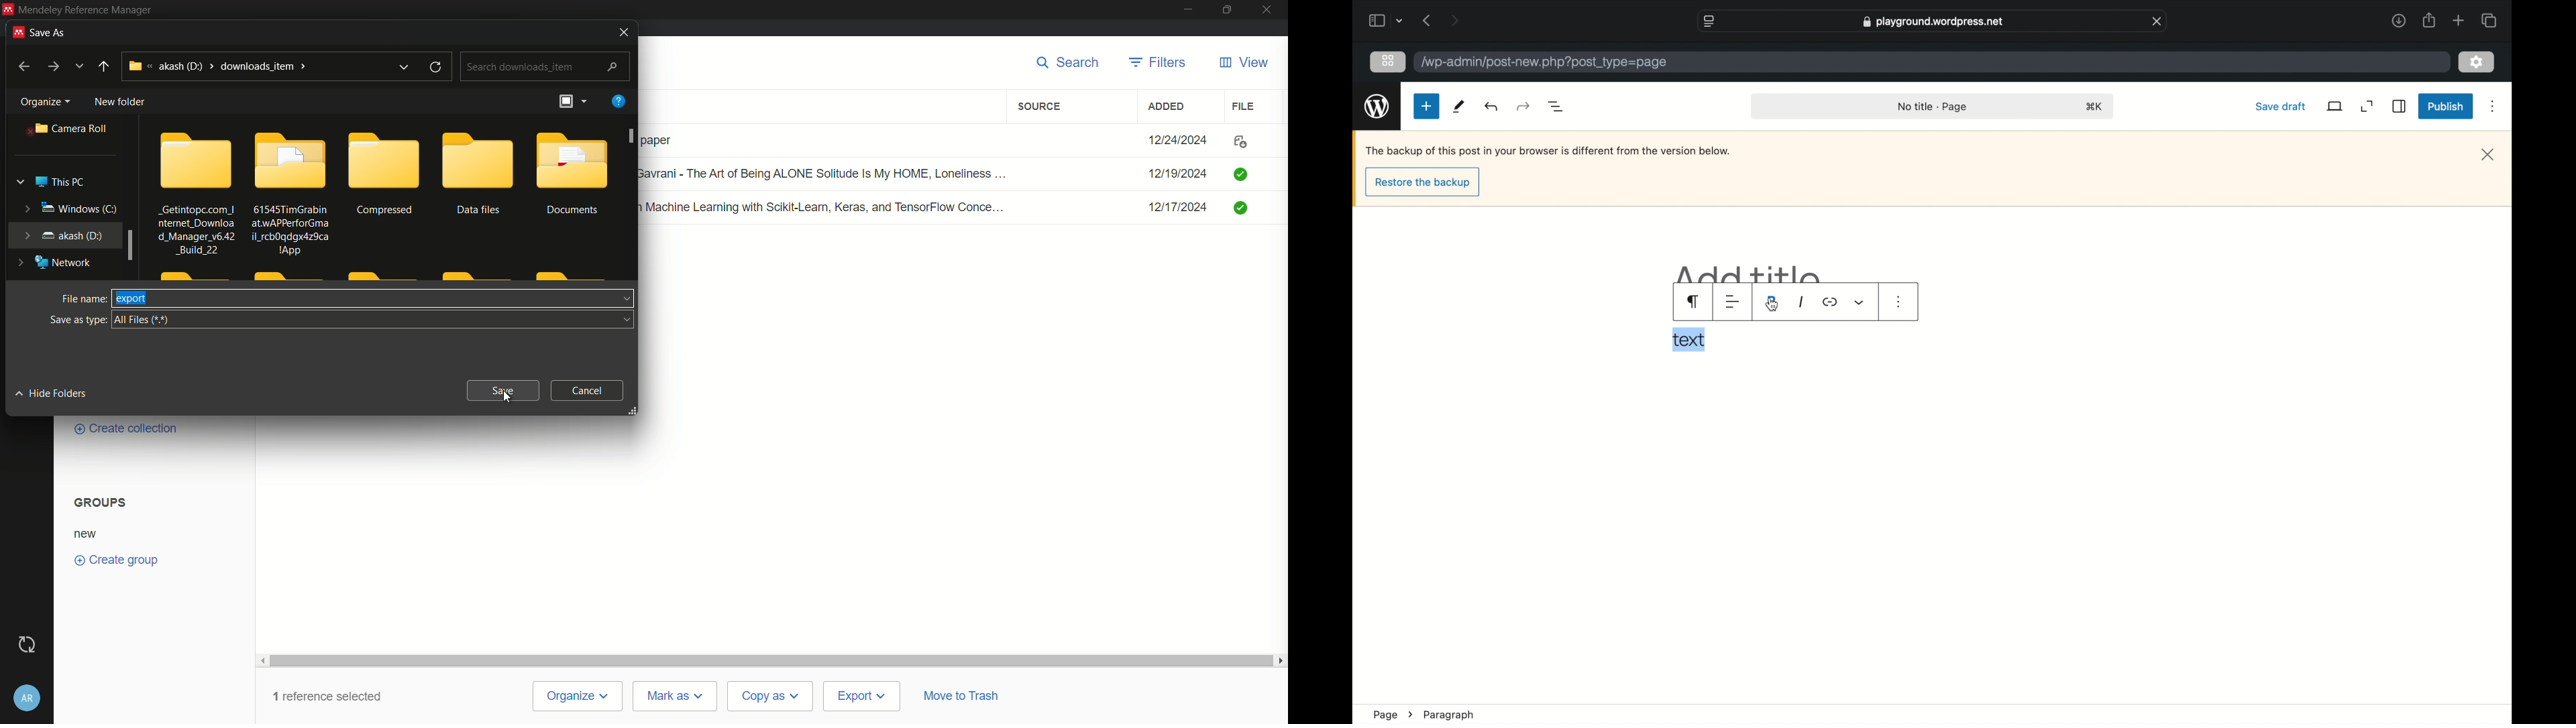 The width and height of the screenshot is (2576, 728). Describe the element at coordinates (1772, 301) in the screenshot. I see `bold` at that location.